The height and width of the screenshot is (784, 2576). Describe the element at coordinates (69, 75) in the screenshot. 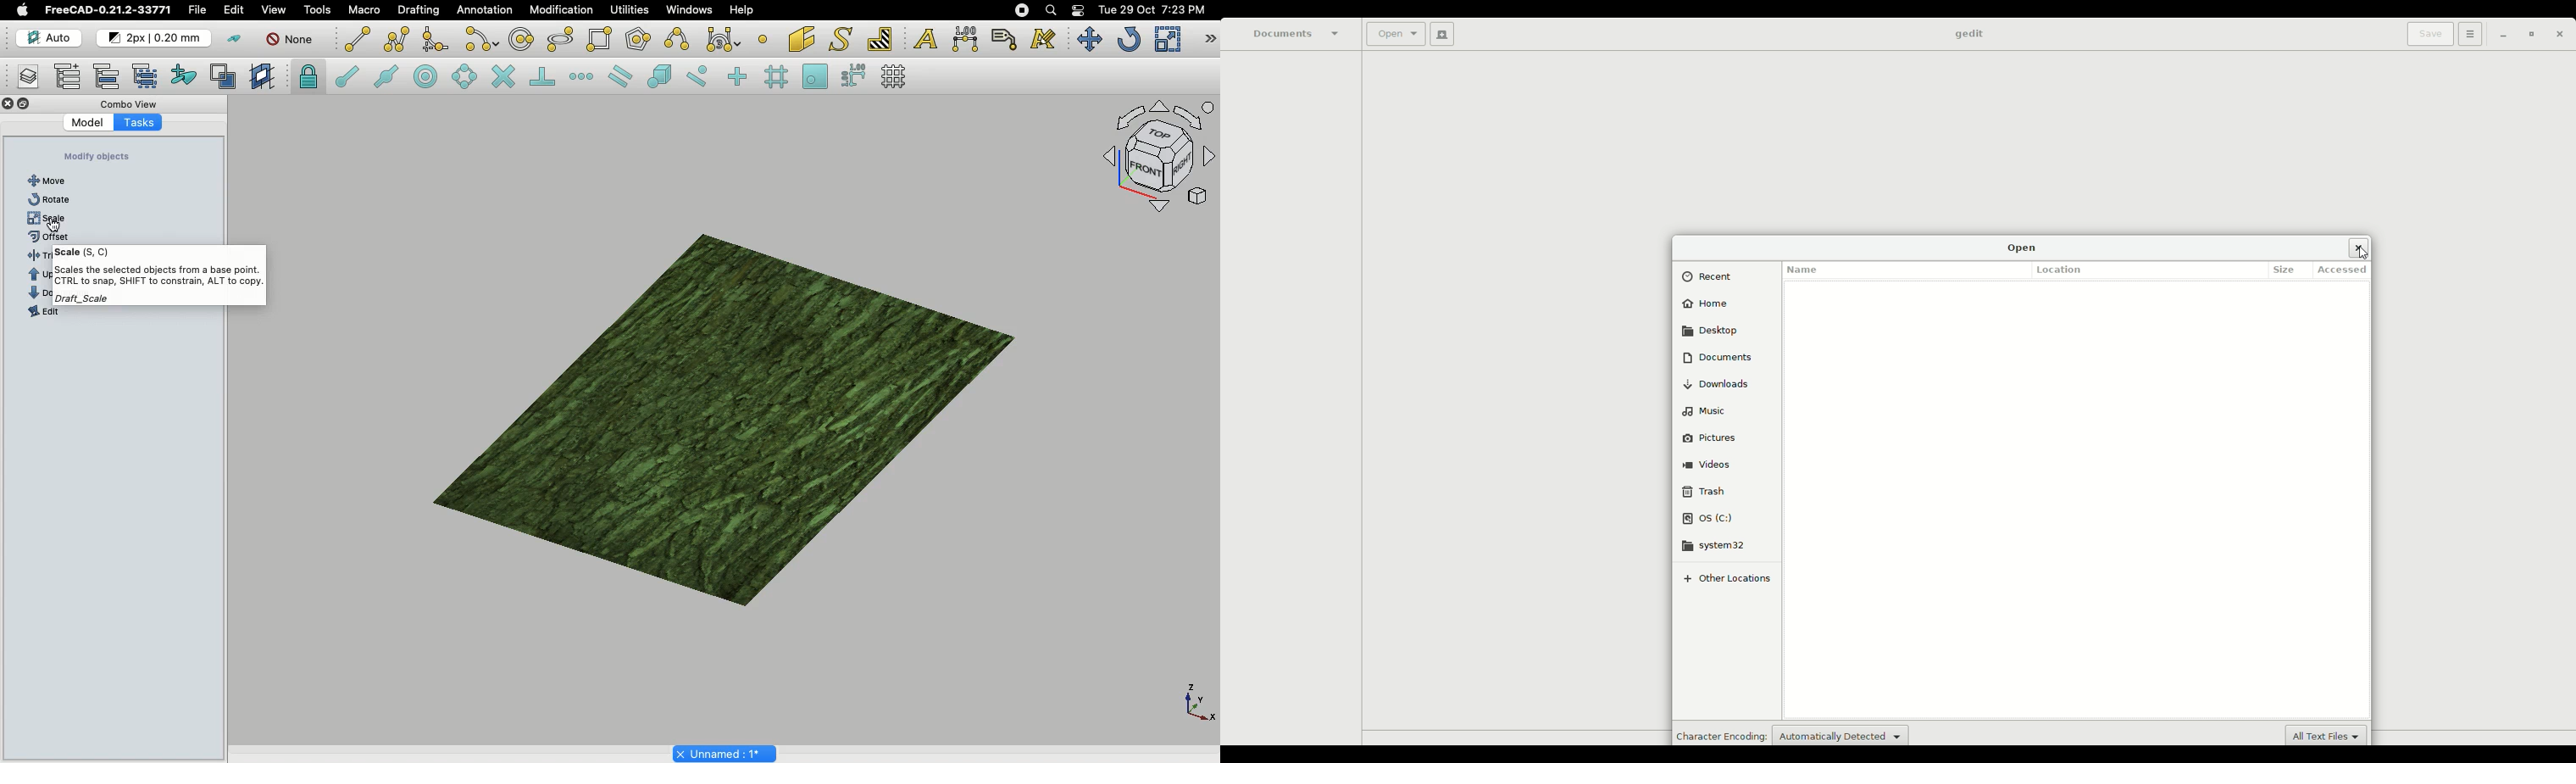

I see `Add new named group` at that location.